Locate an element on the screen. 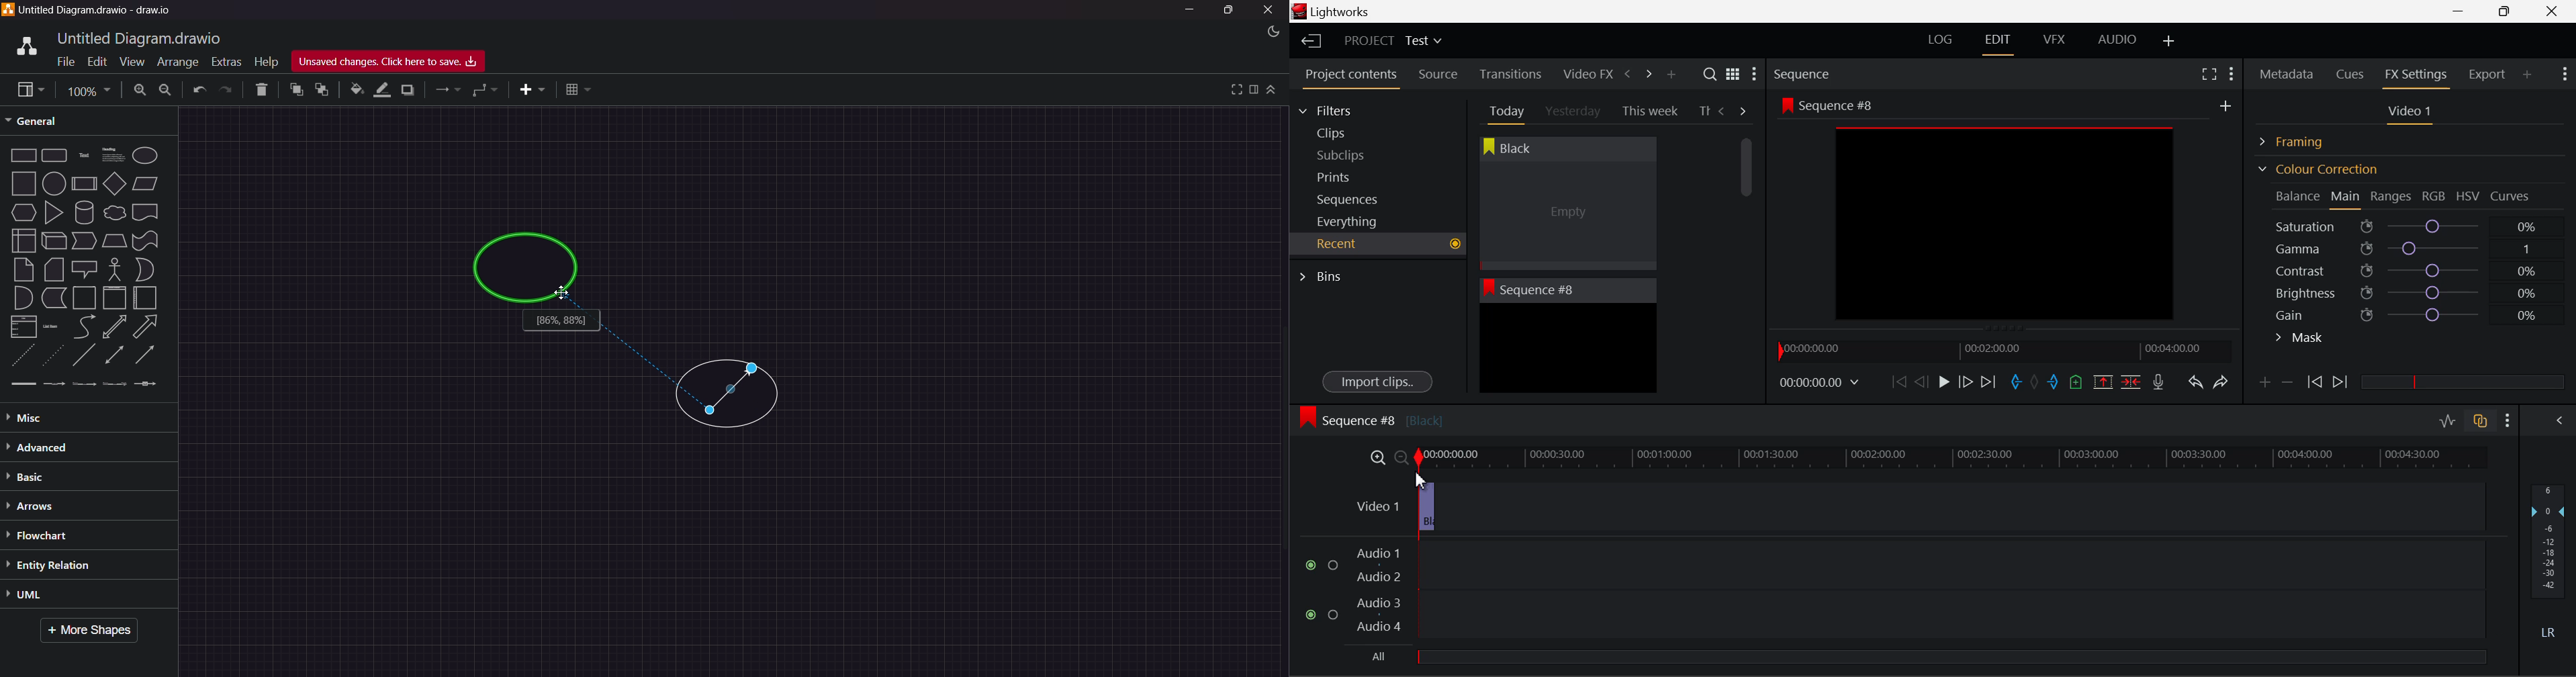 The image size is (2576, 700). Go Back is located at coordinates (1923, 381).